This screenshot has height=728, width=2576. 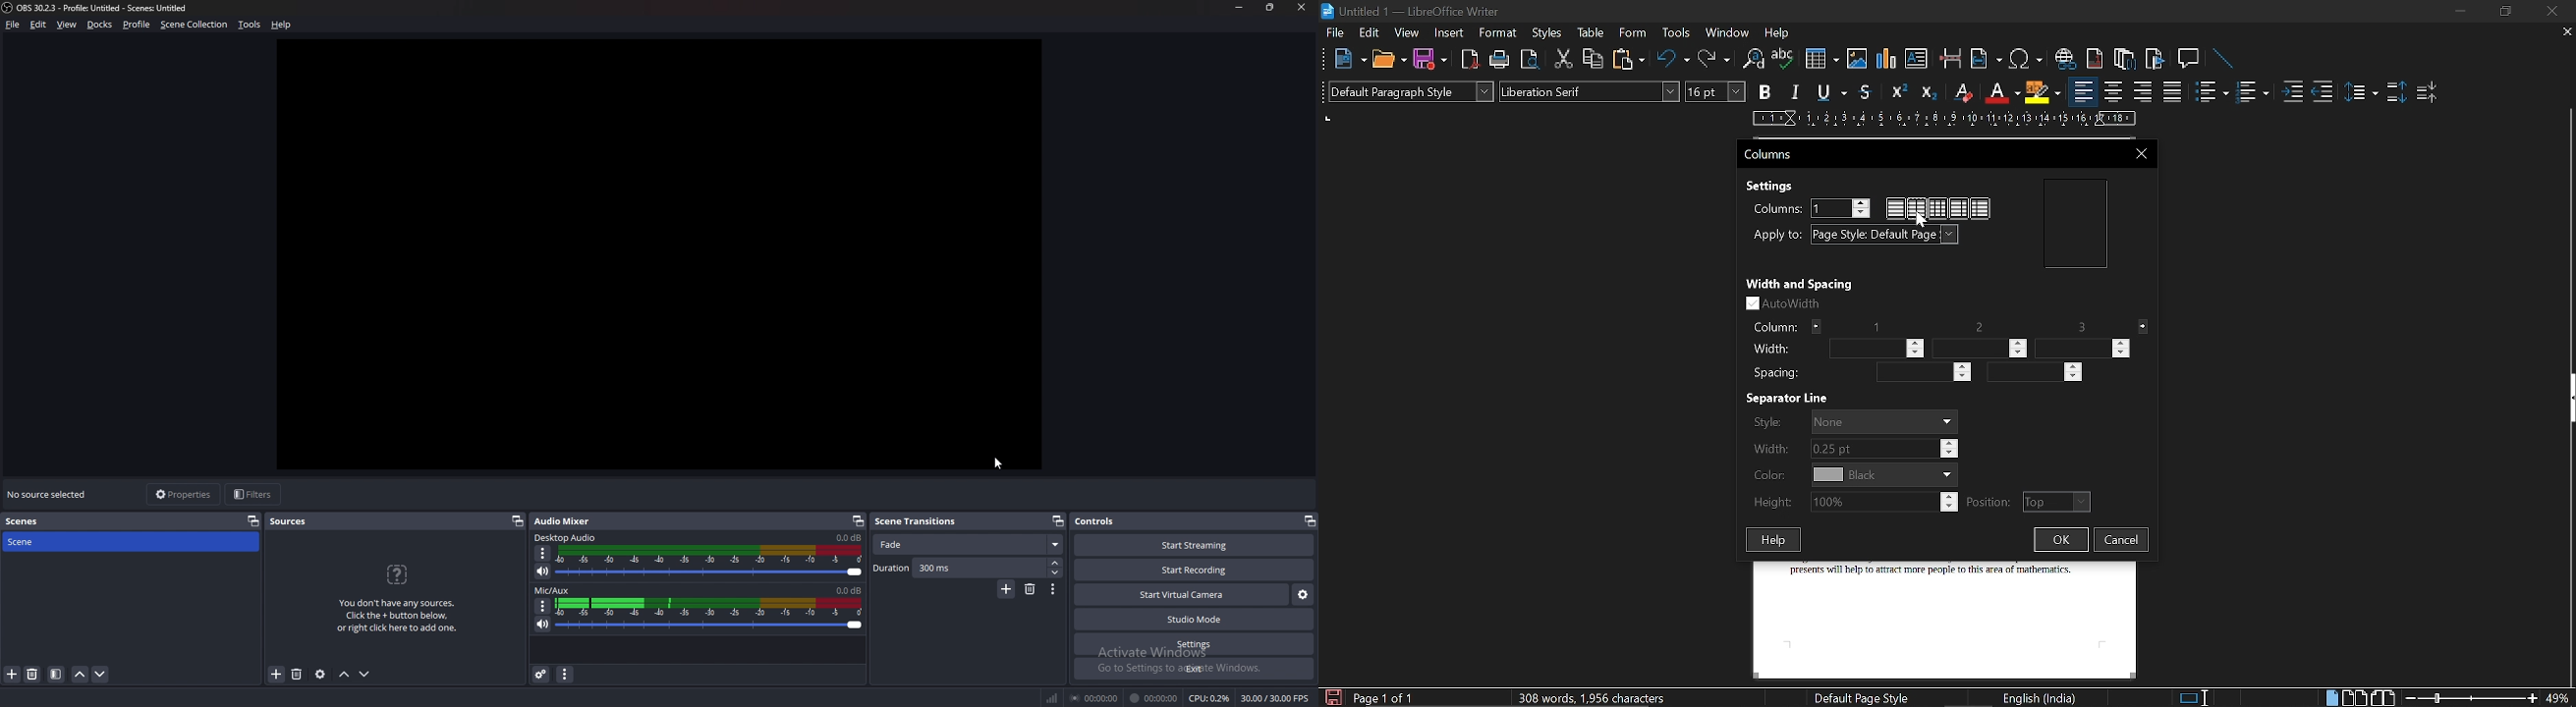 I want to click on audio mixer, so click(x=565, y=521).